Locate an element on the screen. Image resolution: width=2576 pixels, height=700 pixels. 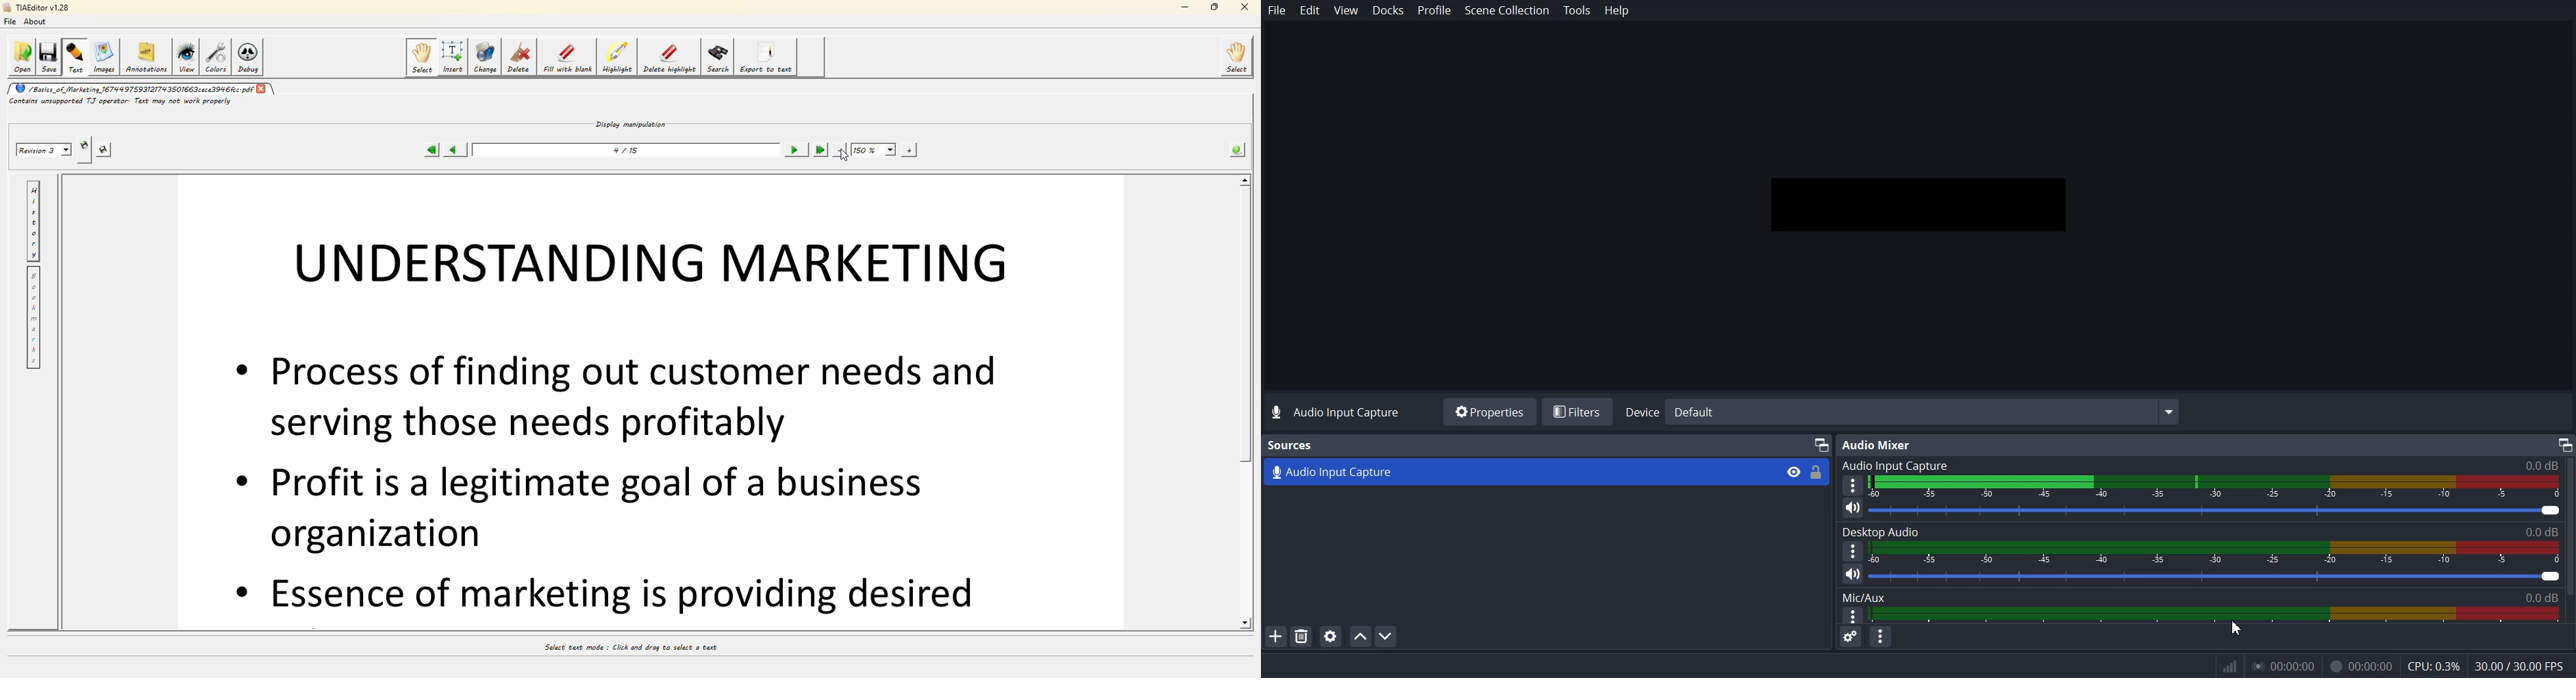
More is located at coordinates (1851, 615).